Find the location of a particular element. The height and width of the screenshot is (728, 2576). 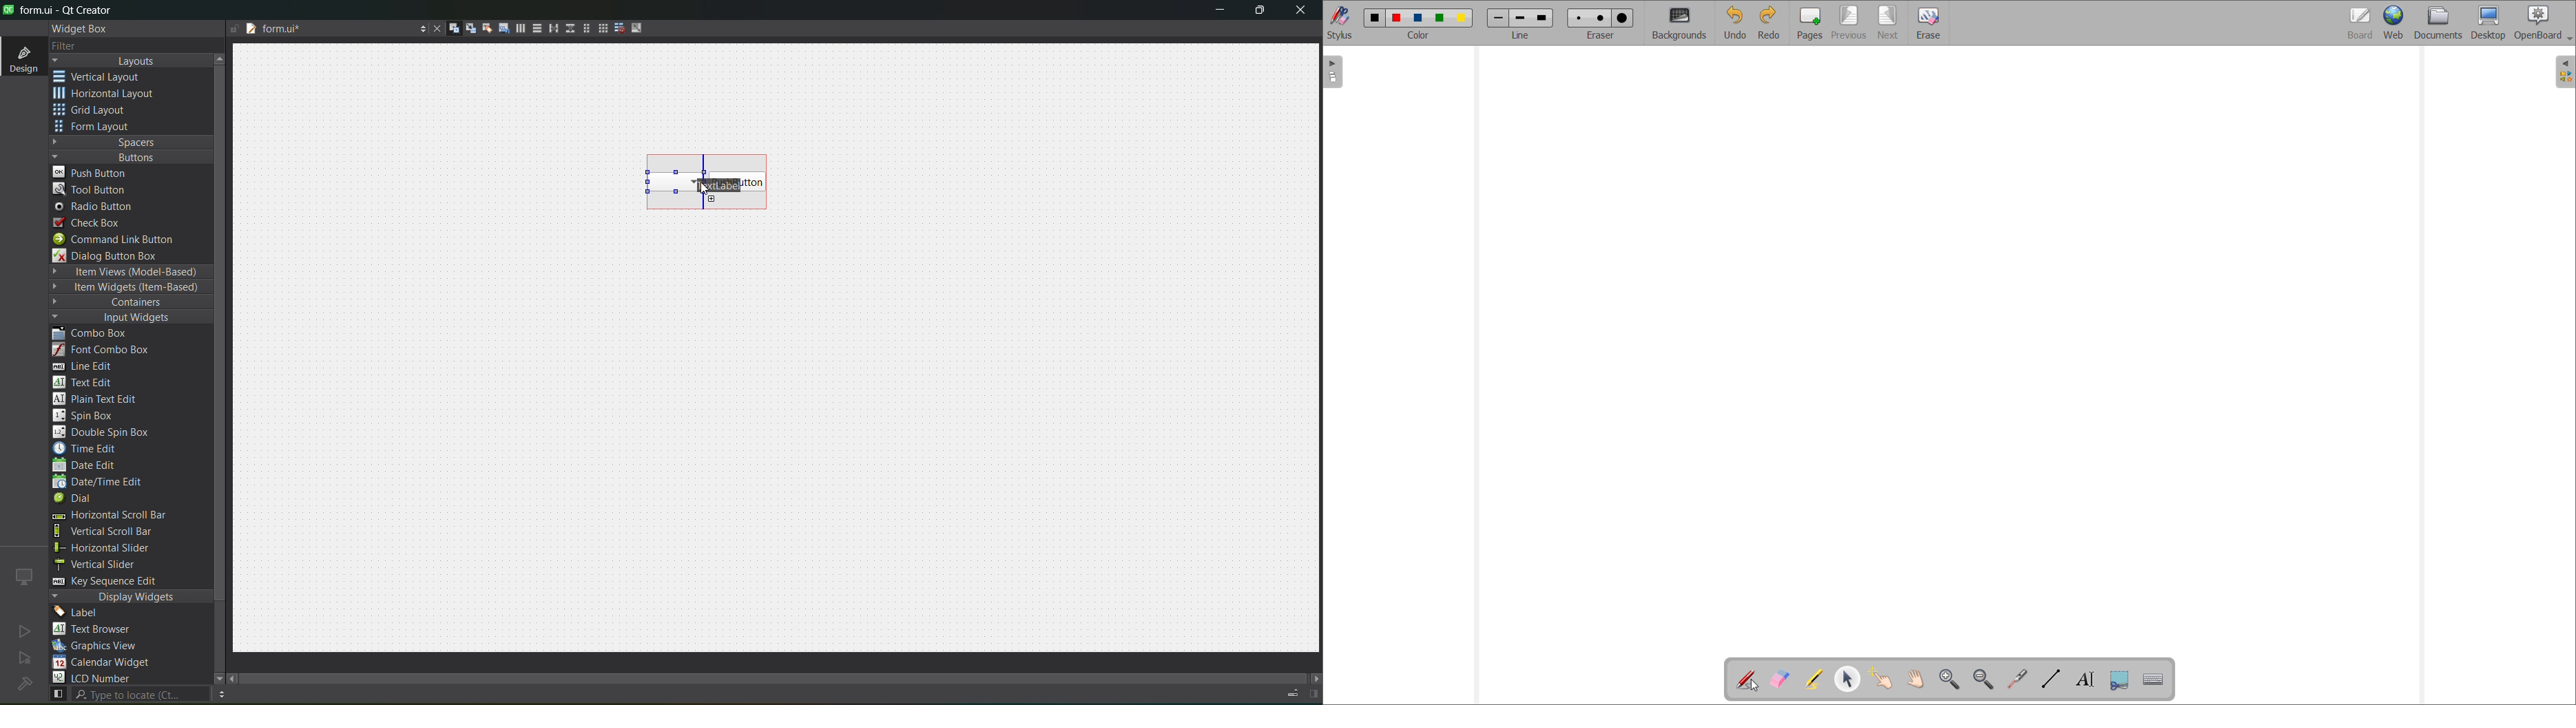

spaces is located at coordinates (132, 142).